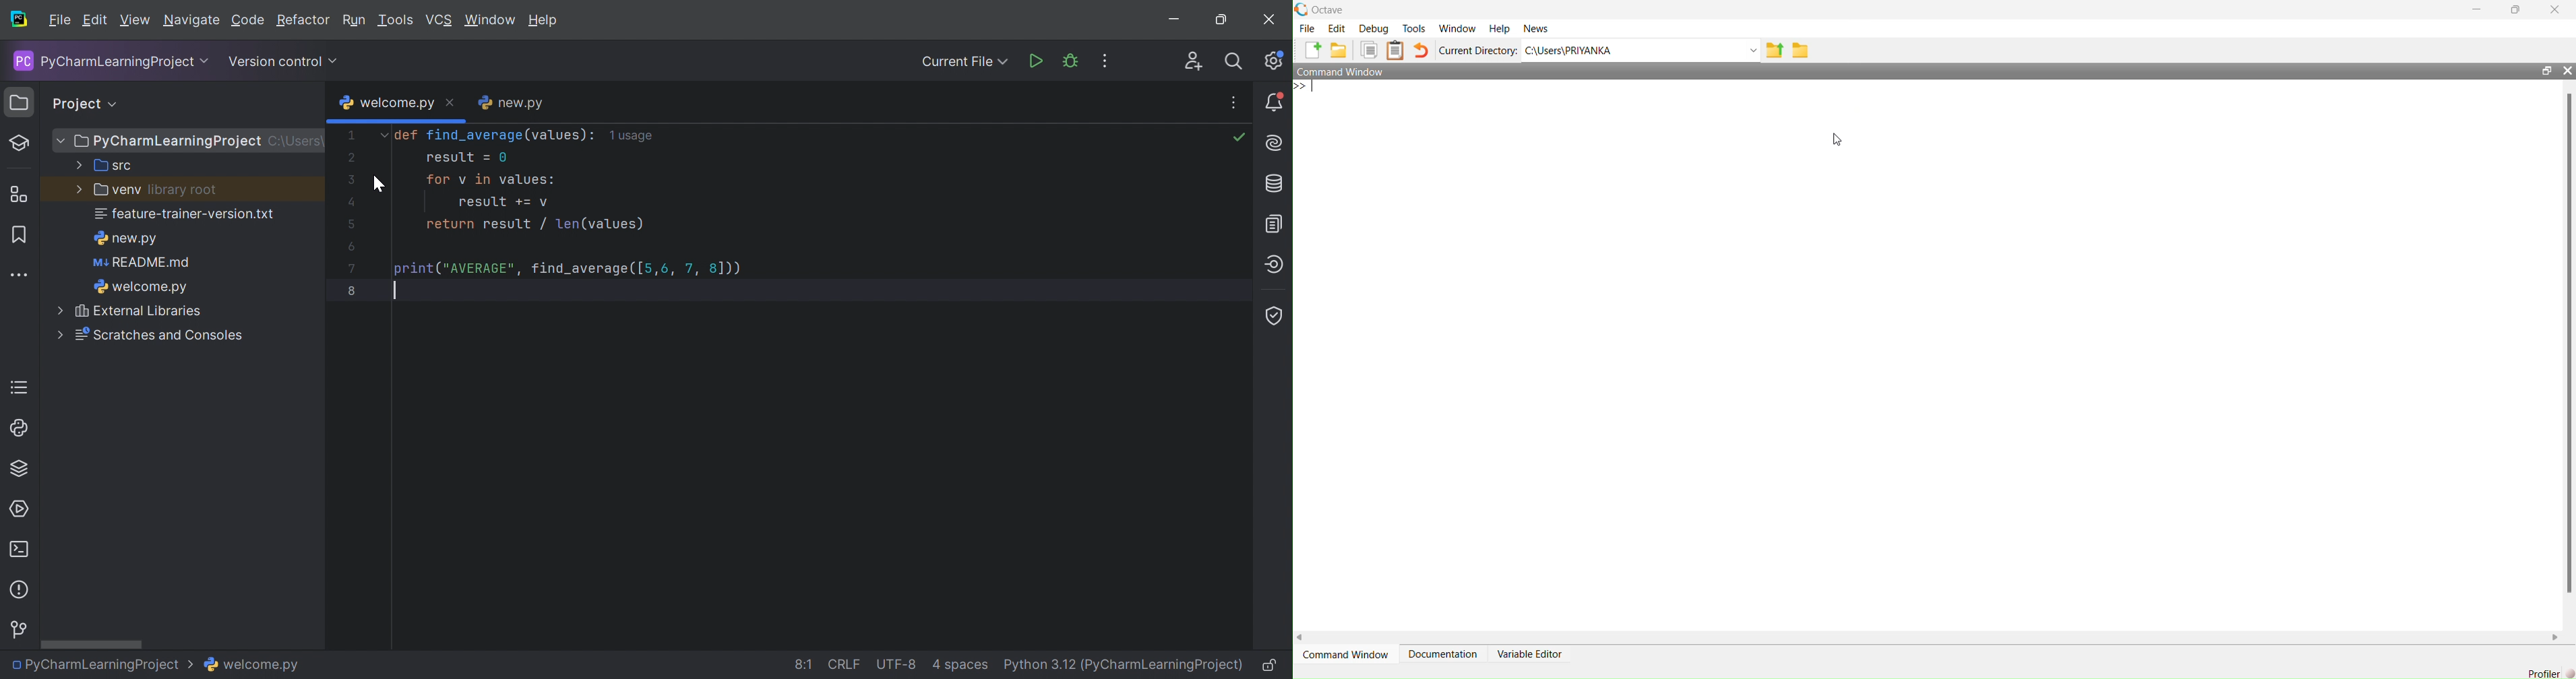 This screenshot has height=700, width=2576. I want to click on Coverage, so click(1275, 314).